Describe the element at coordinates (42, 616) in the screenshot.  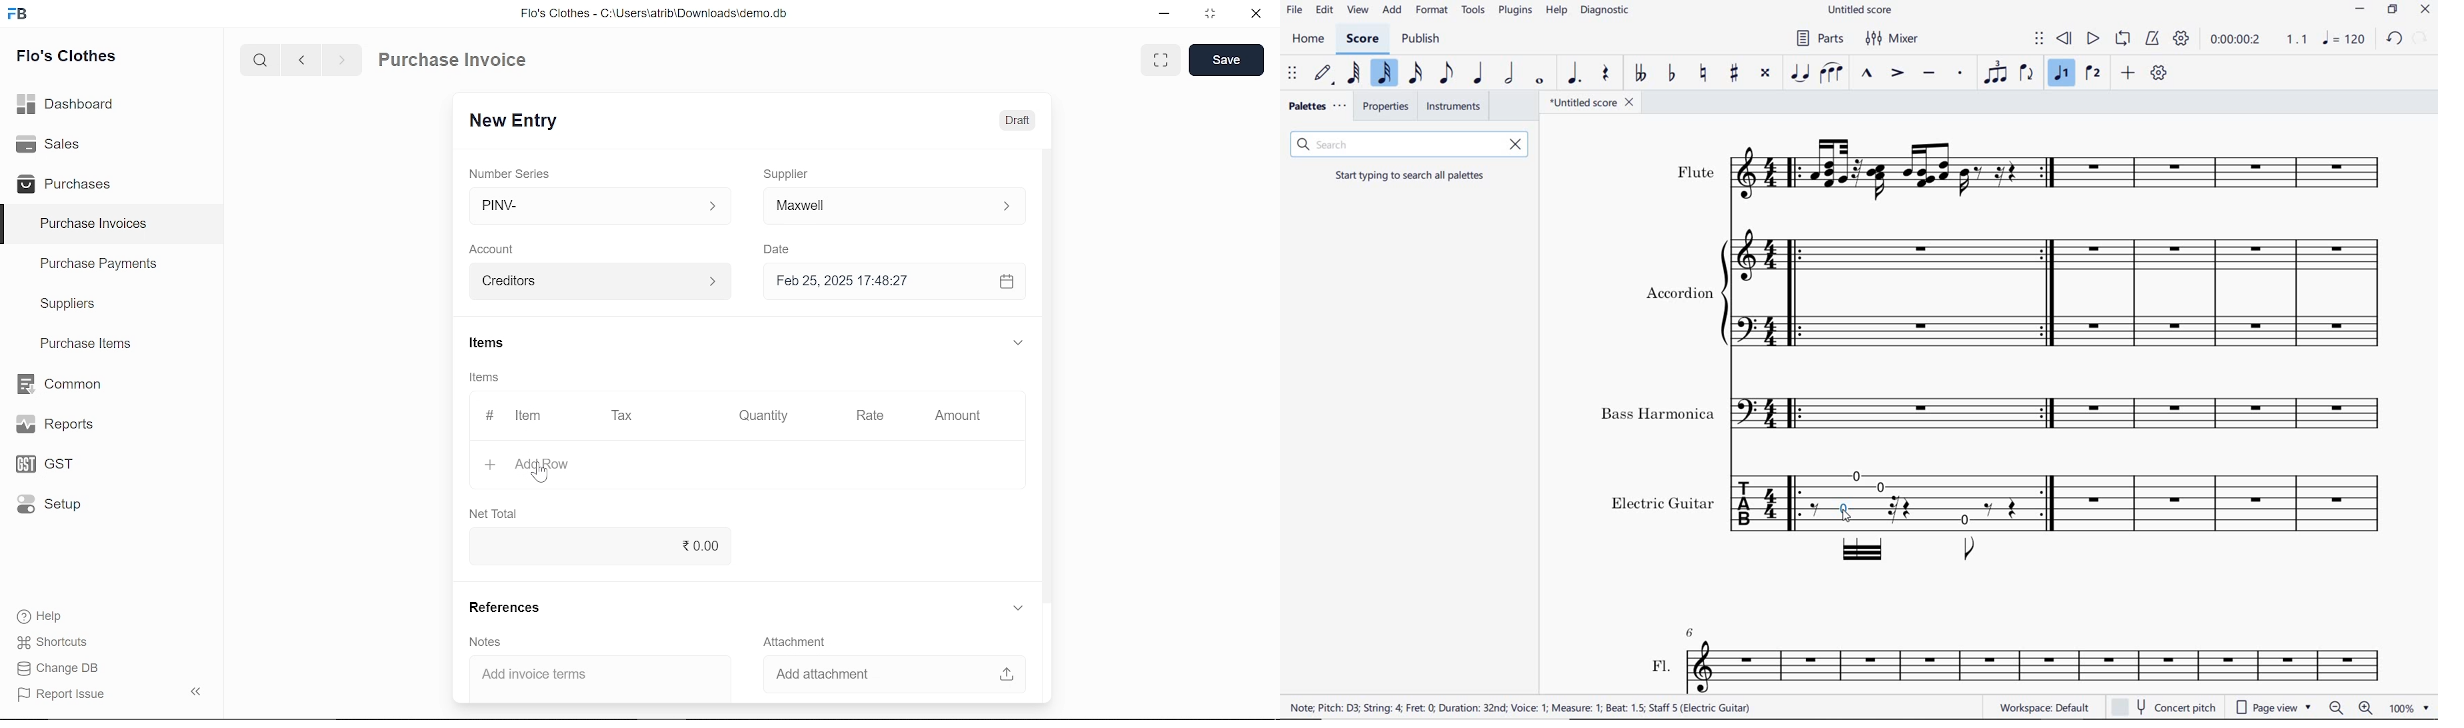
I see `Help` at that location.